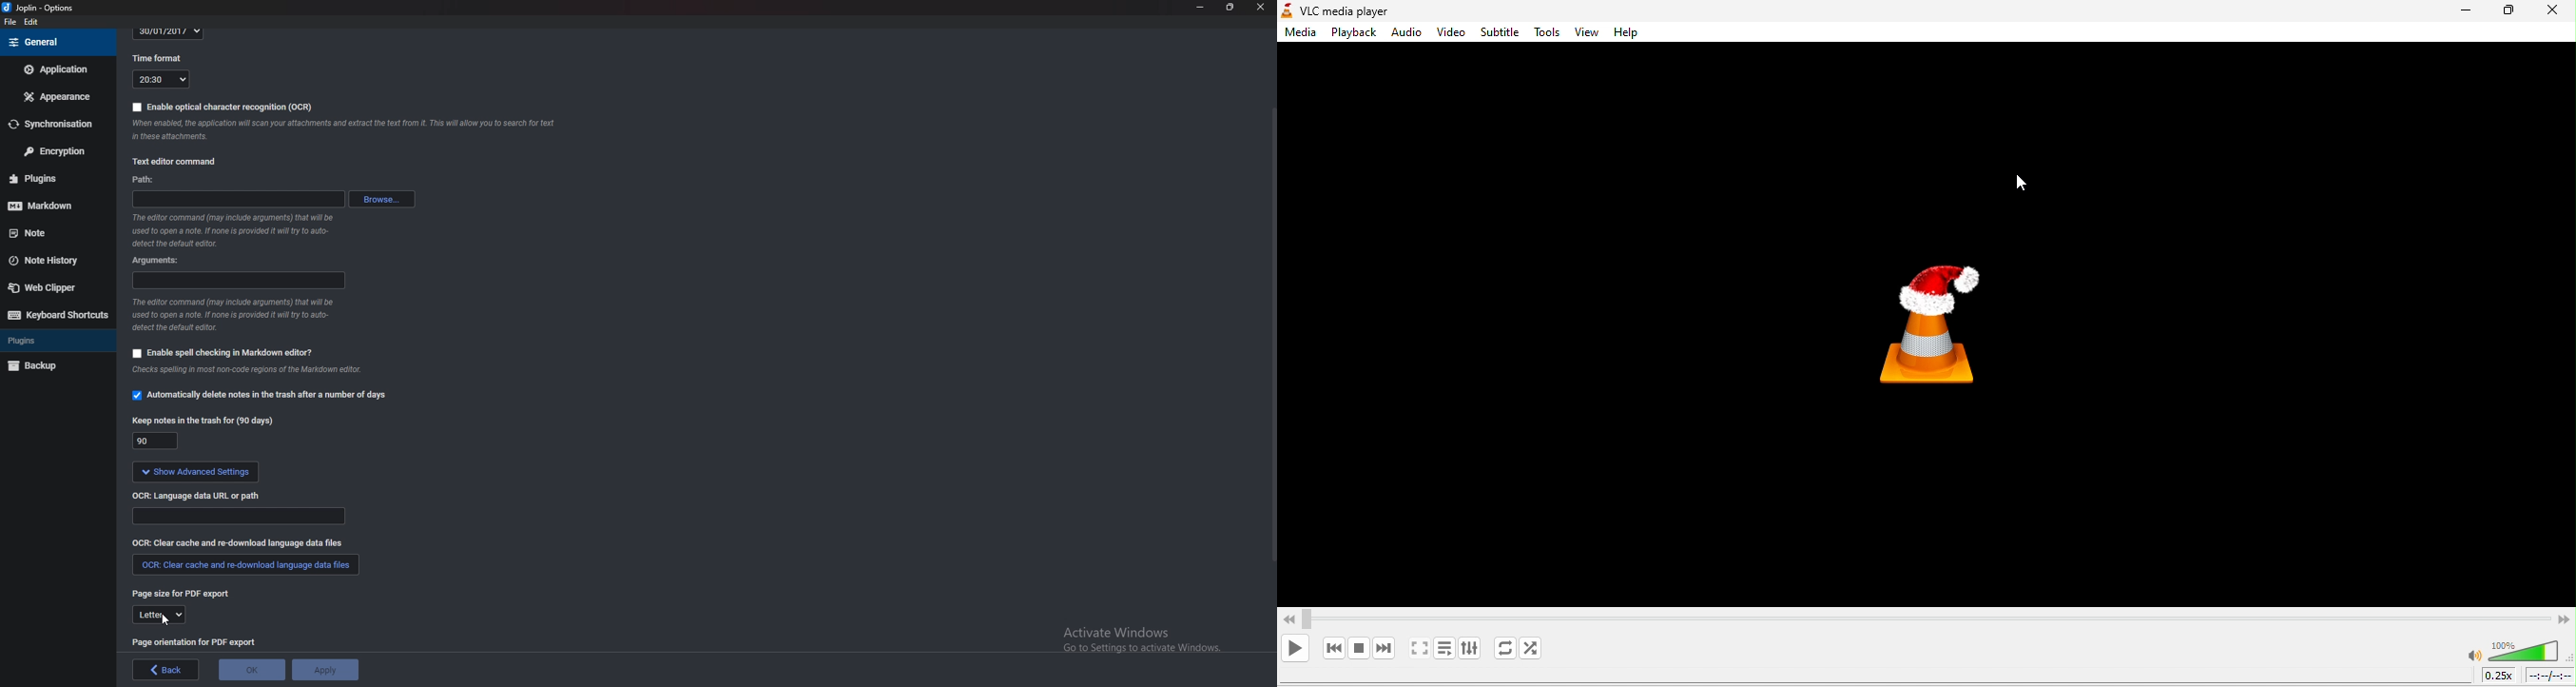  I want to click on Appearance, so click(55, 97).